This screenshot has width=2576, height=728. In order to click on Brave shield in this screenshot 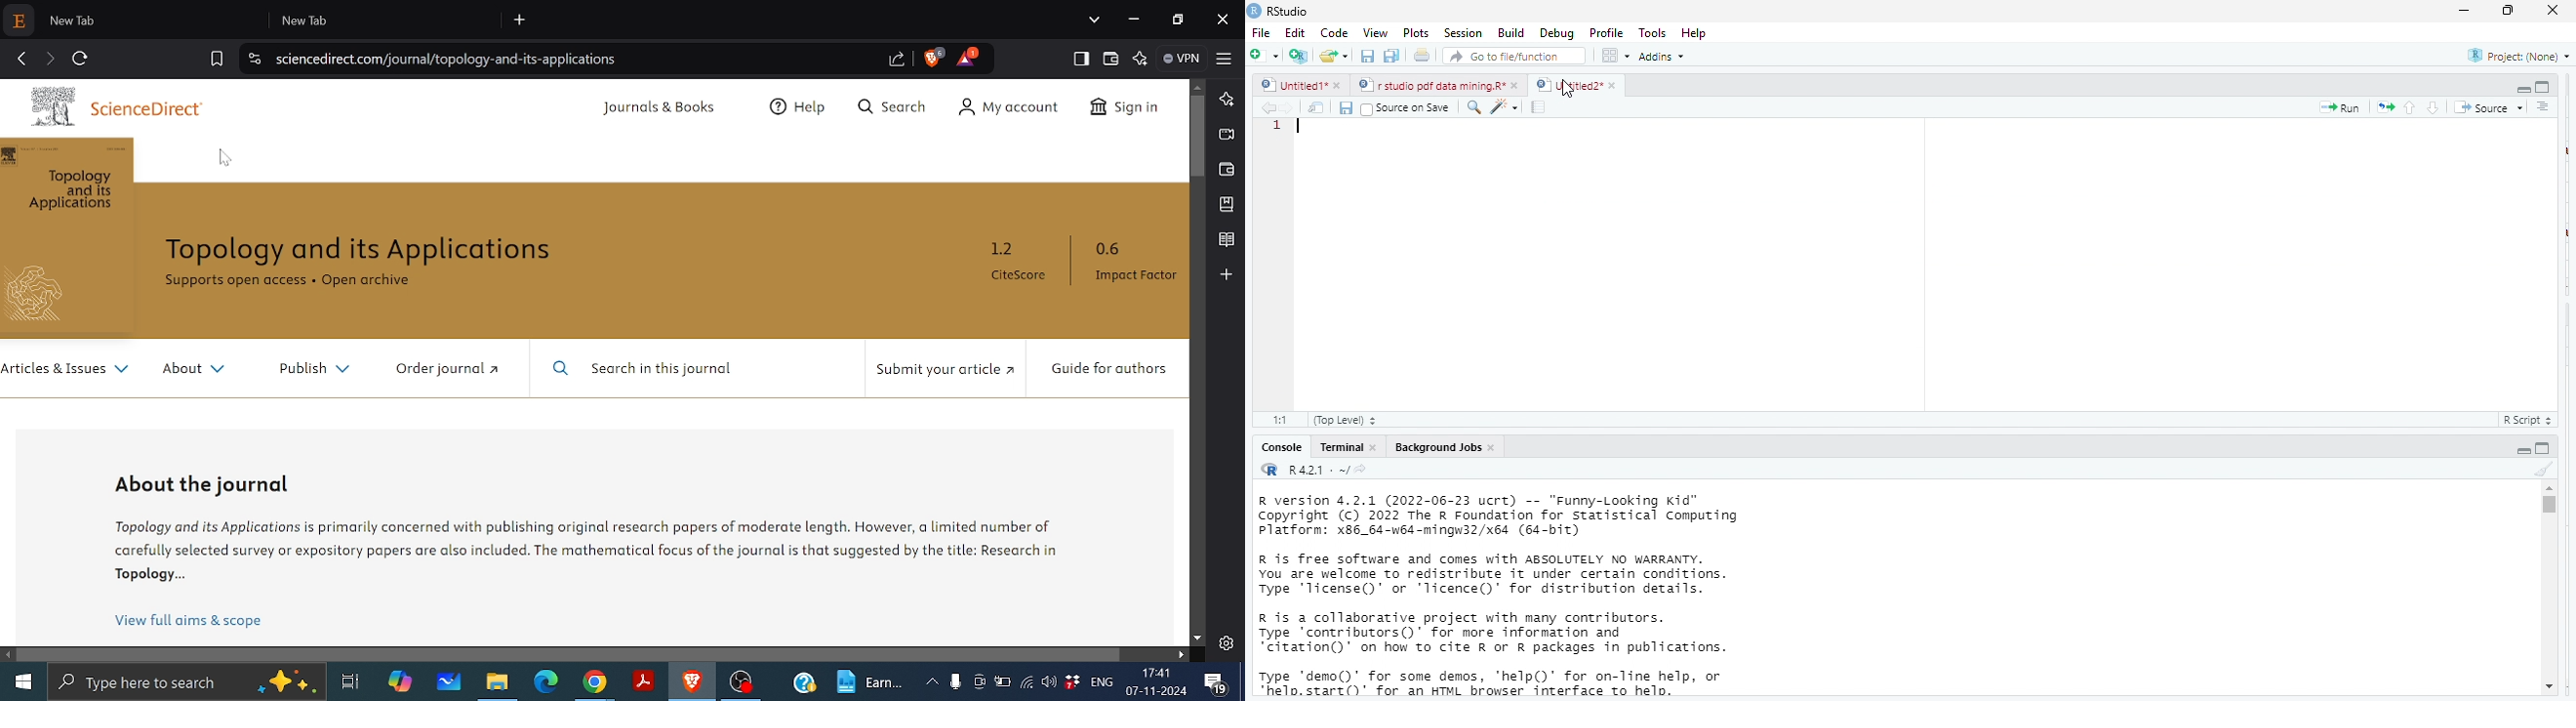, I will do `click(934, 57)`.